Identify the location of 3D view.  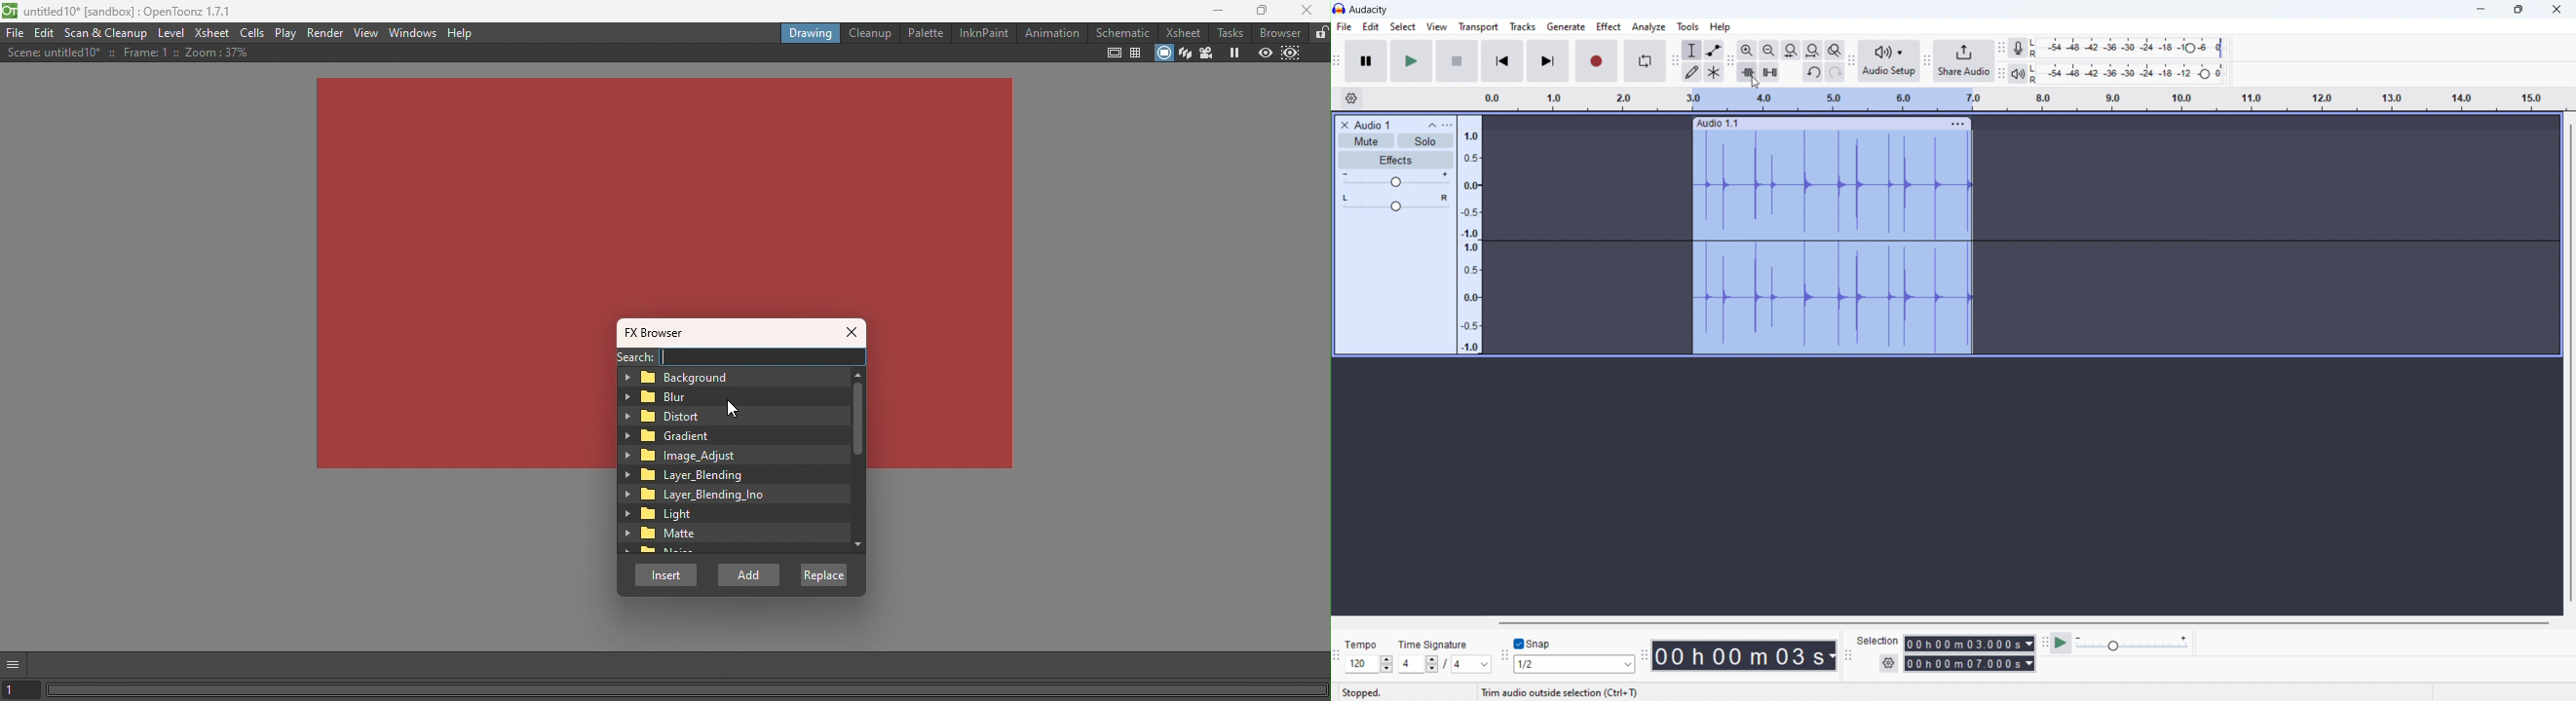
(1186, 52).